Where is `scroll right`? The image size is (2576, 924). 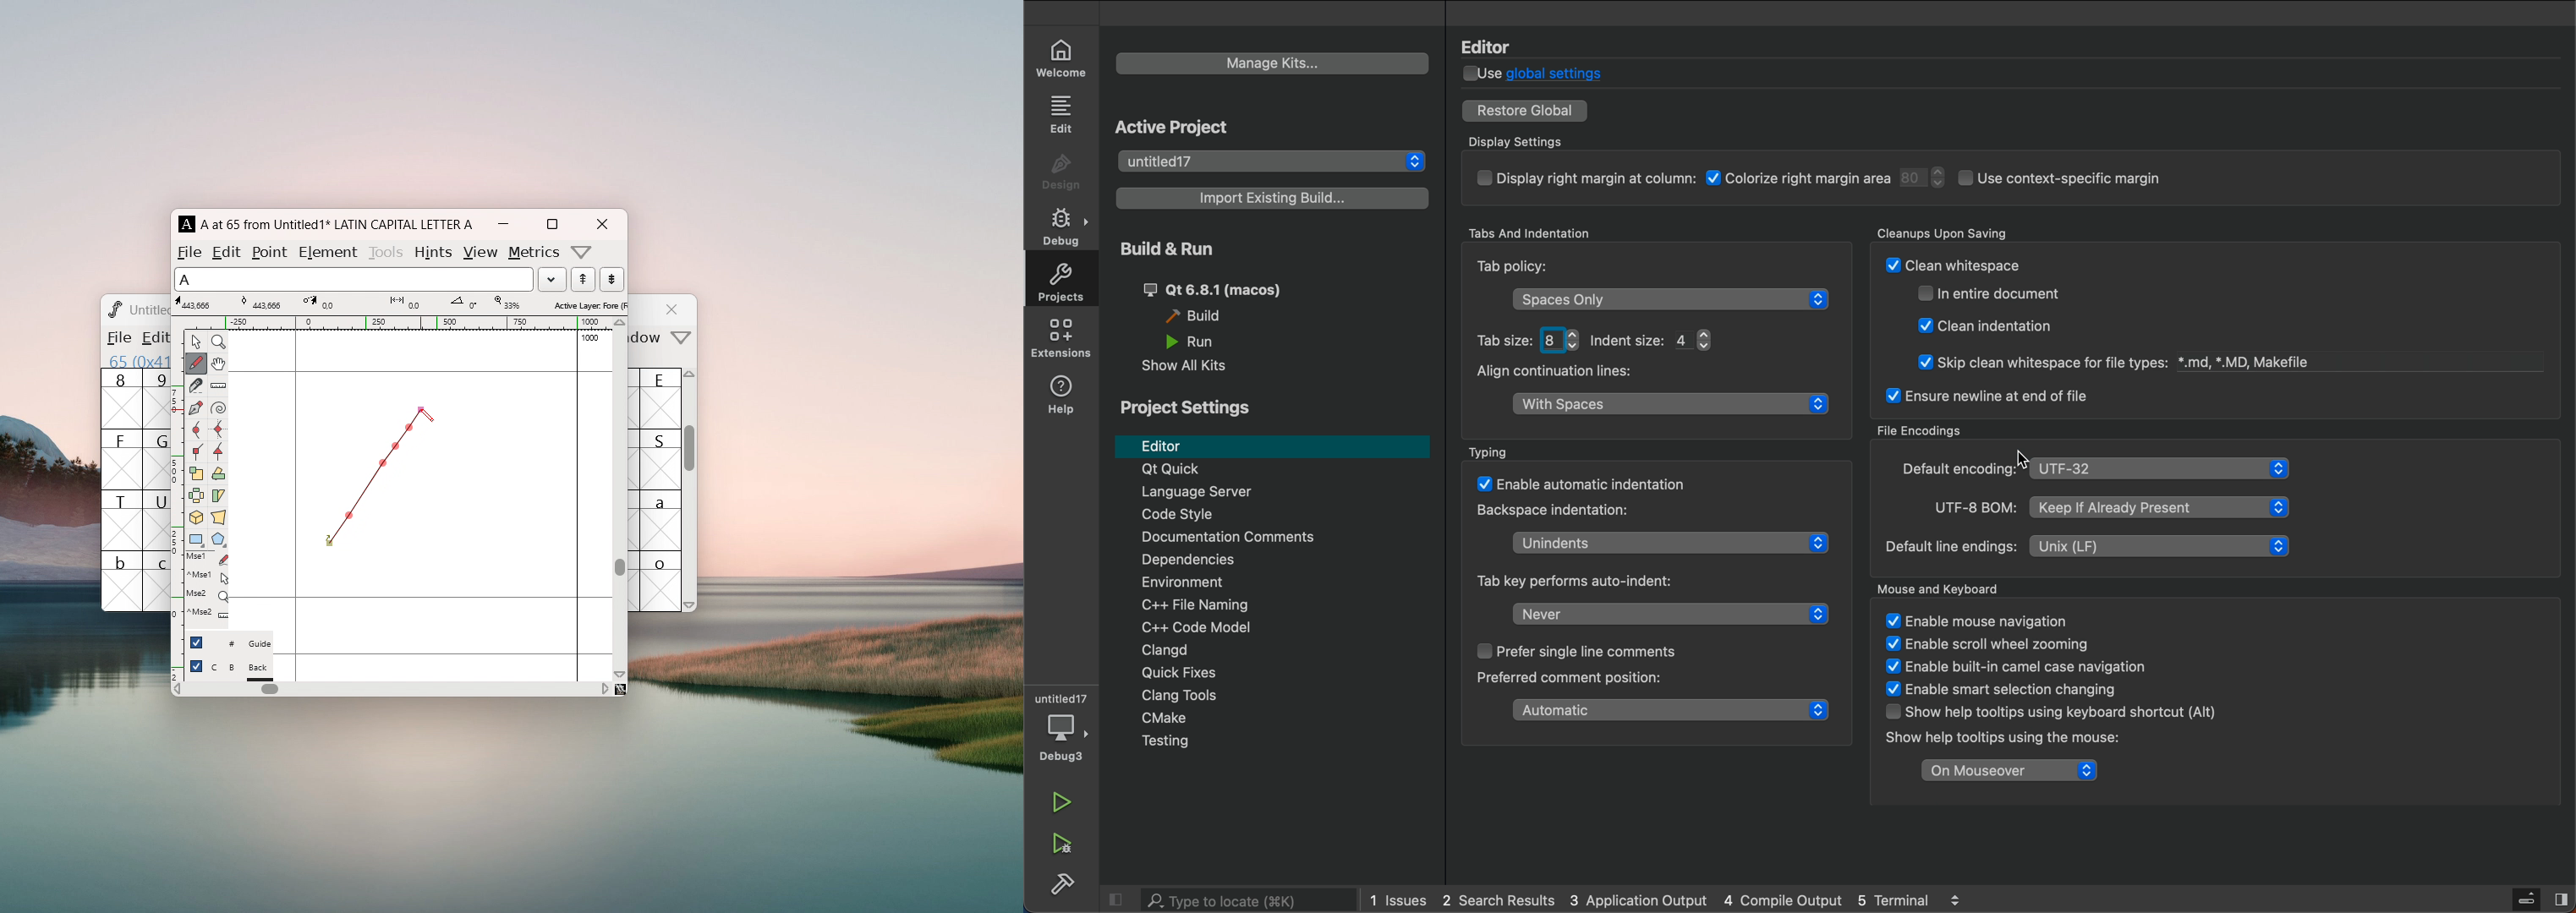
scroll right is located at coordinates (605, 688).